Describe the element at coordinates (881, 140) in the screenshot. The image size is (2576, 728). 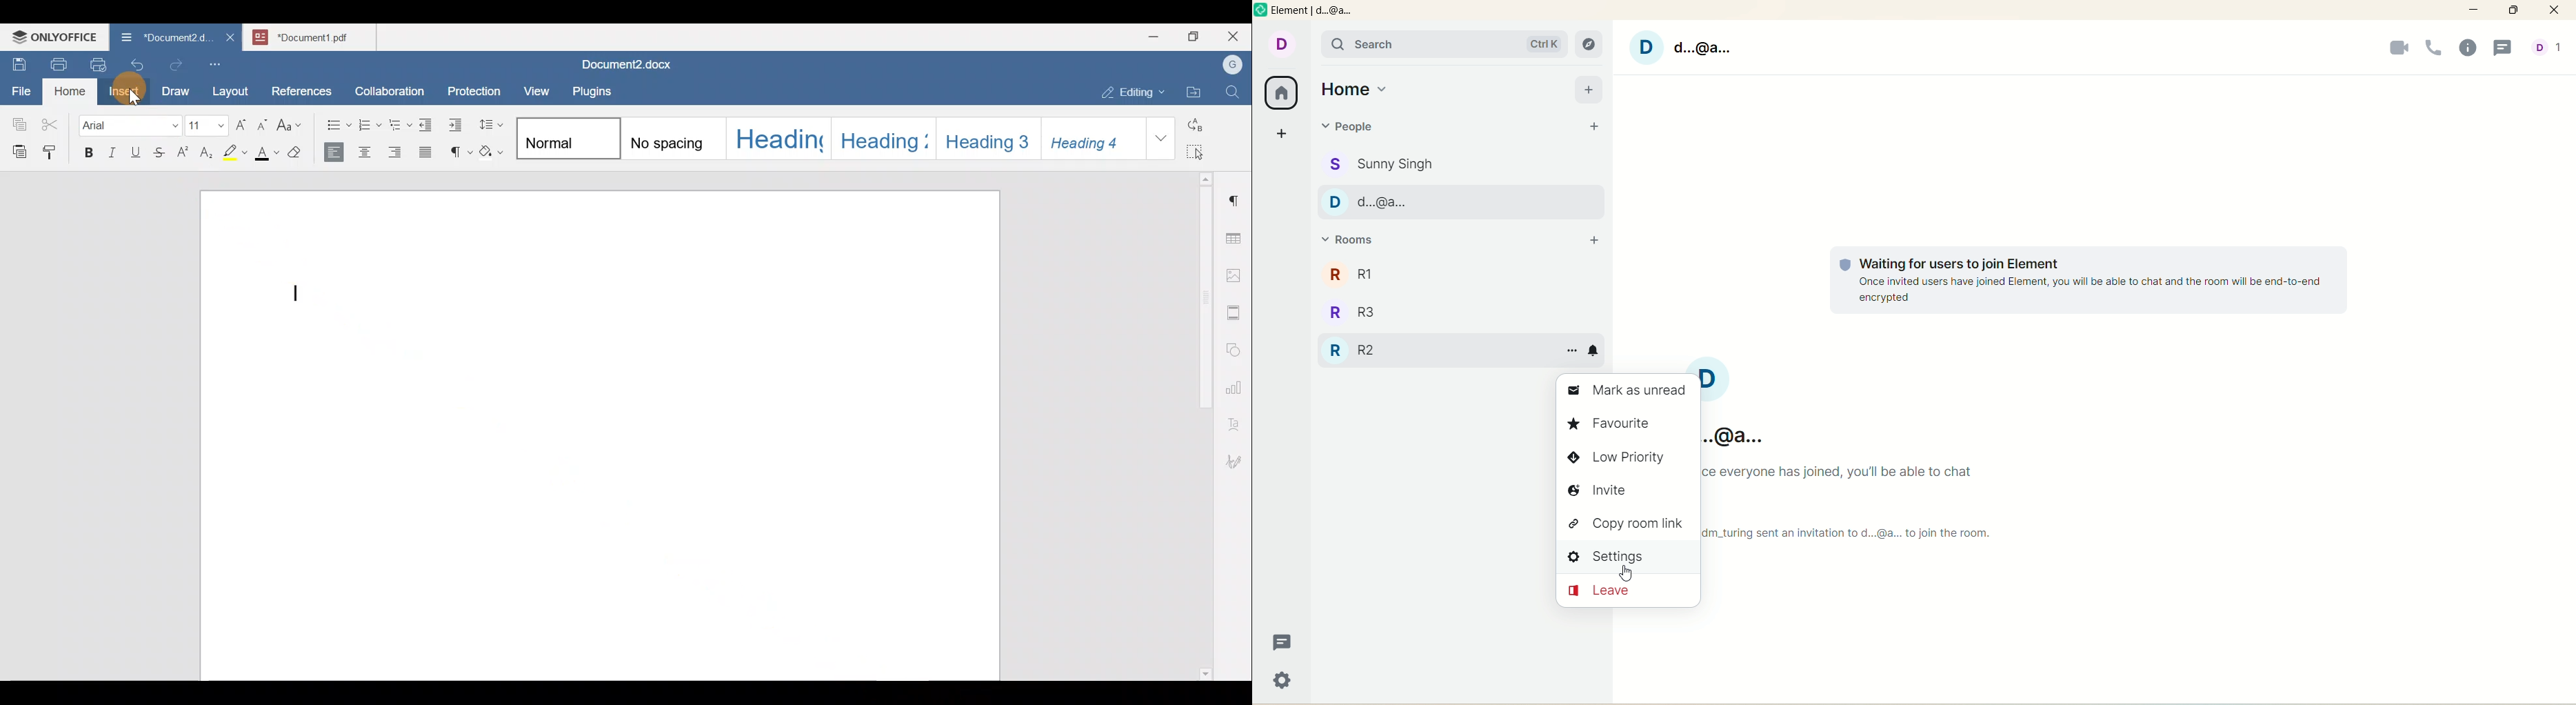
I see `Style 4` at that location.